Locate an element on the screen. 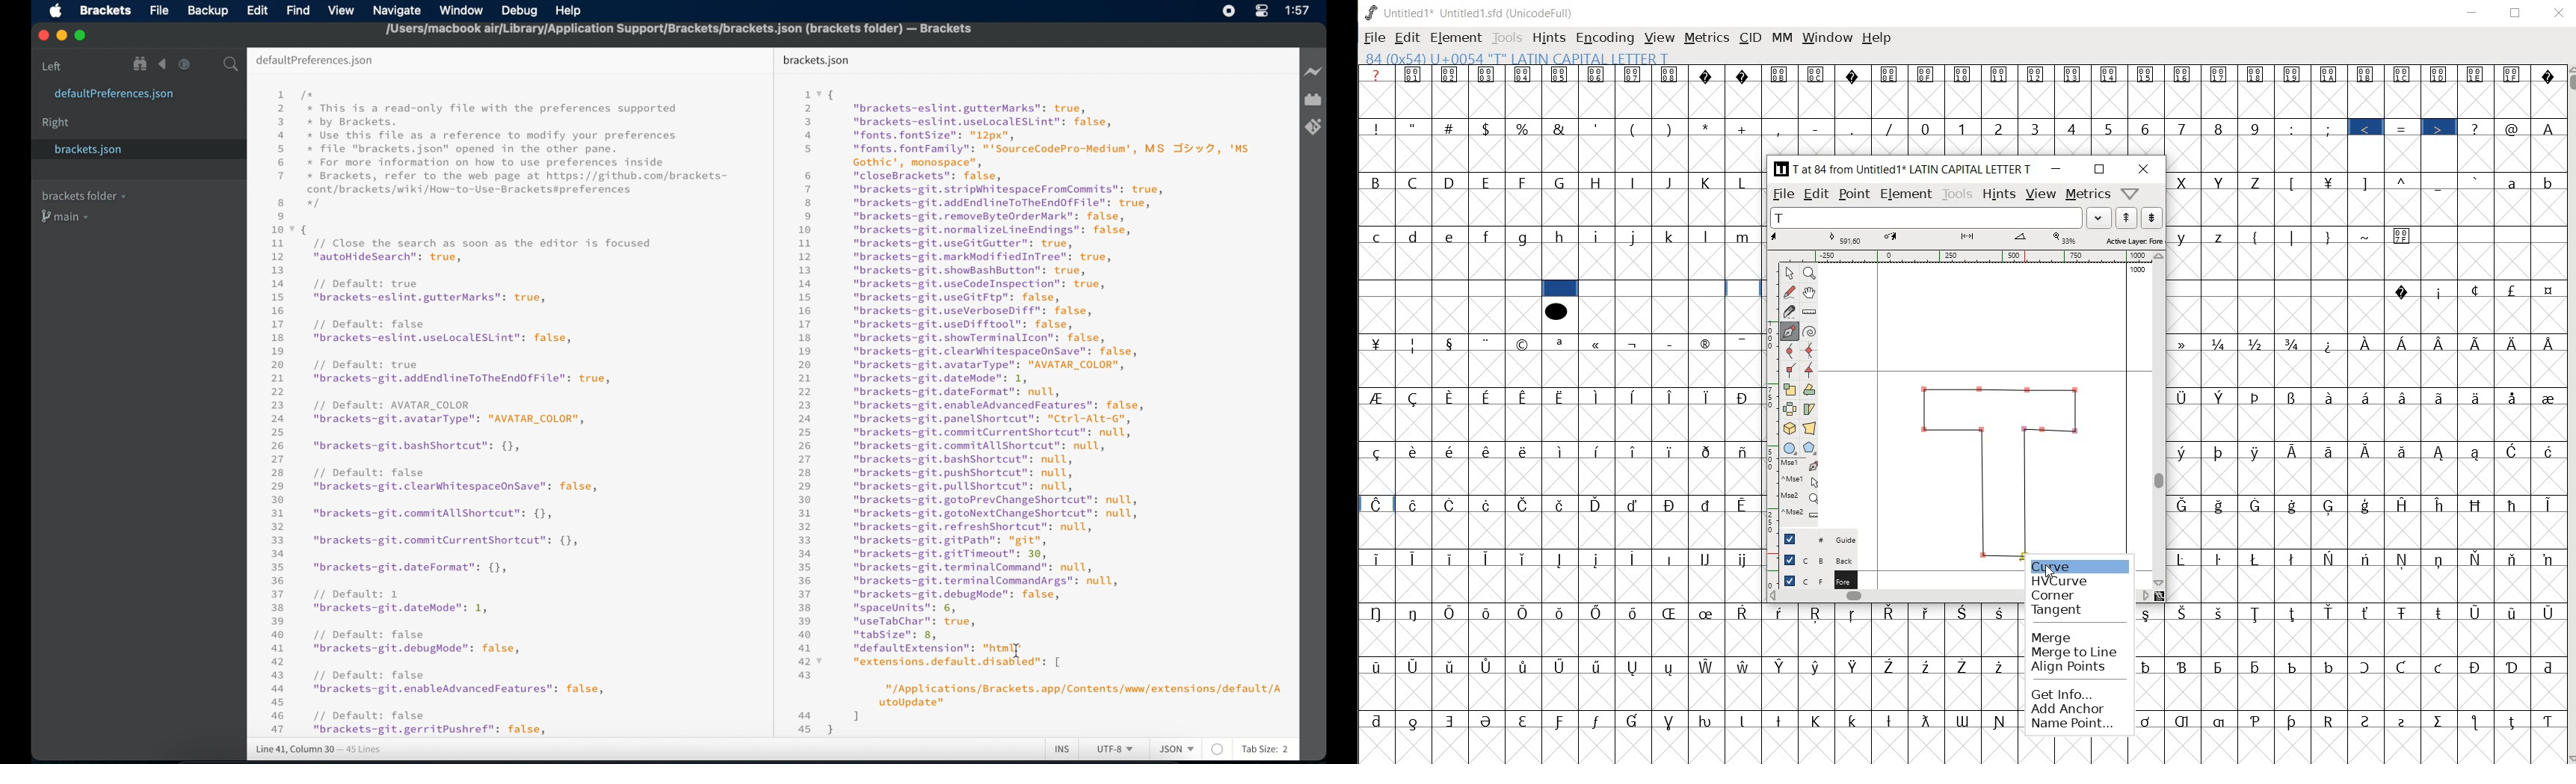 Image resolution: width=2576 pixels, height=784 pixels. empty spaces is located at coordinates (1446, 288).